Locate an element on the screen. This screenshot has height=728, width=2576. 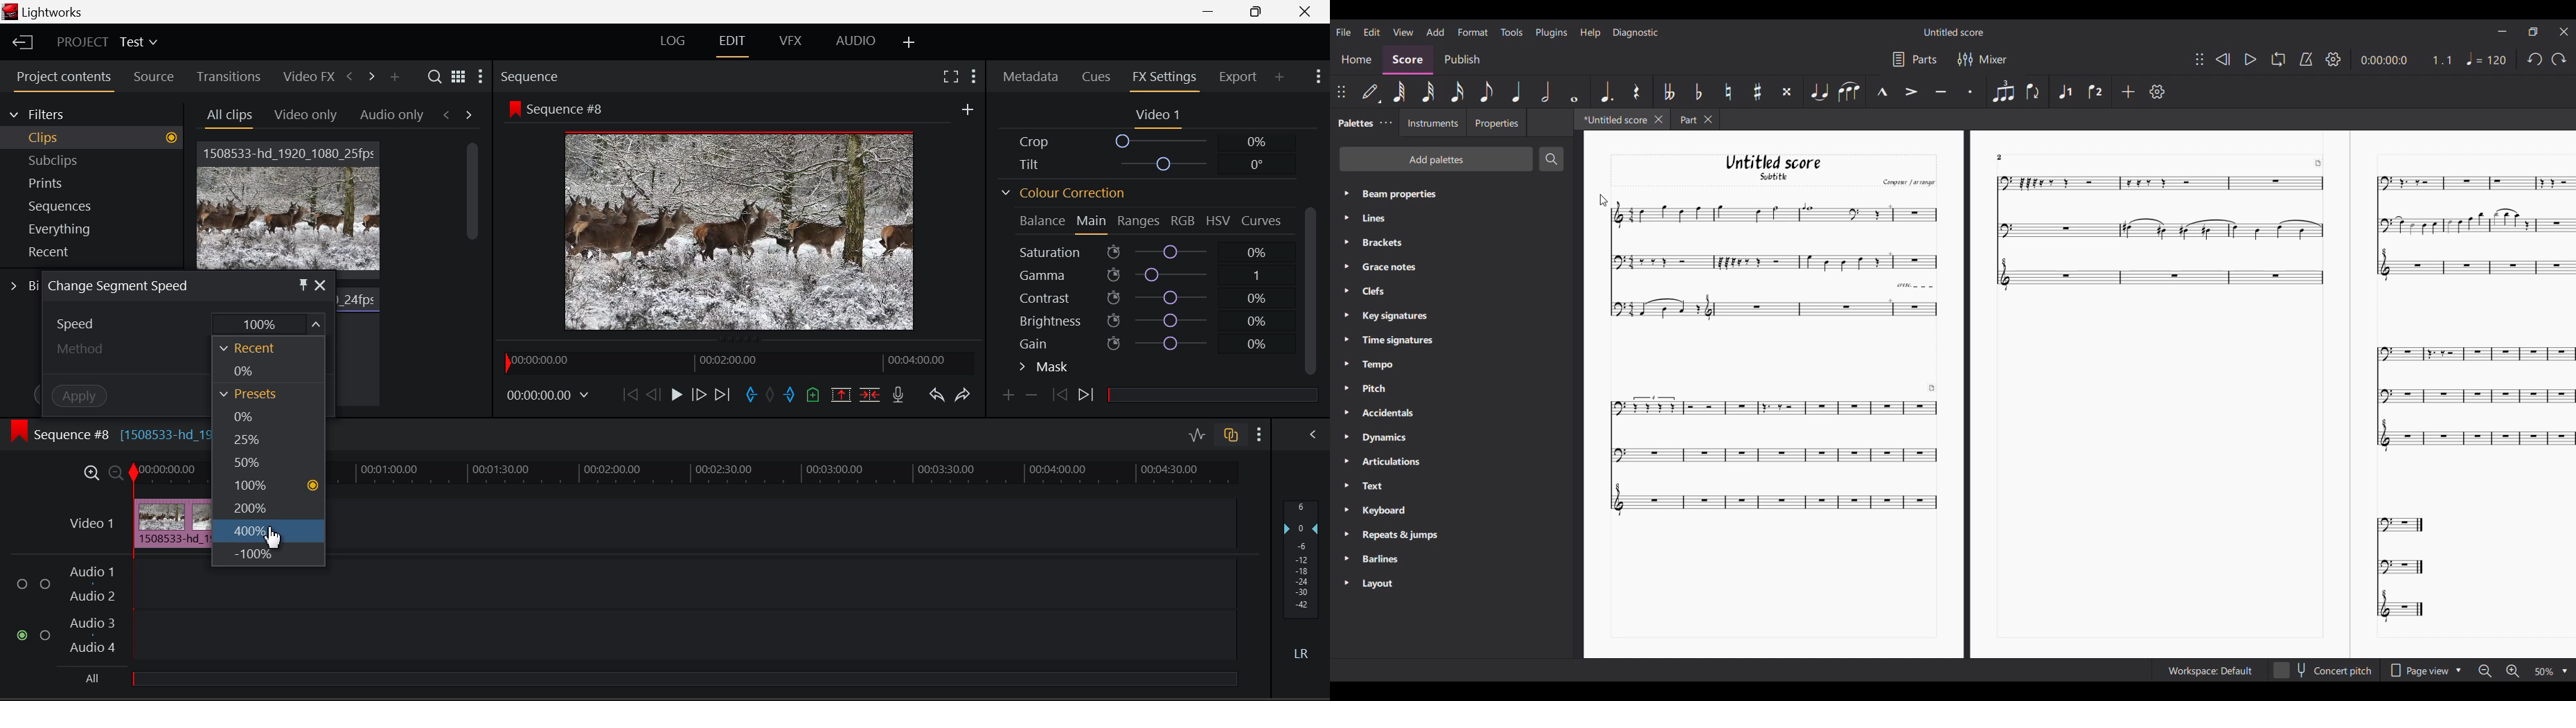
Restore Down is located at coordinates (1210, 12).